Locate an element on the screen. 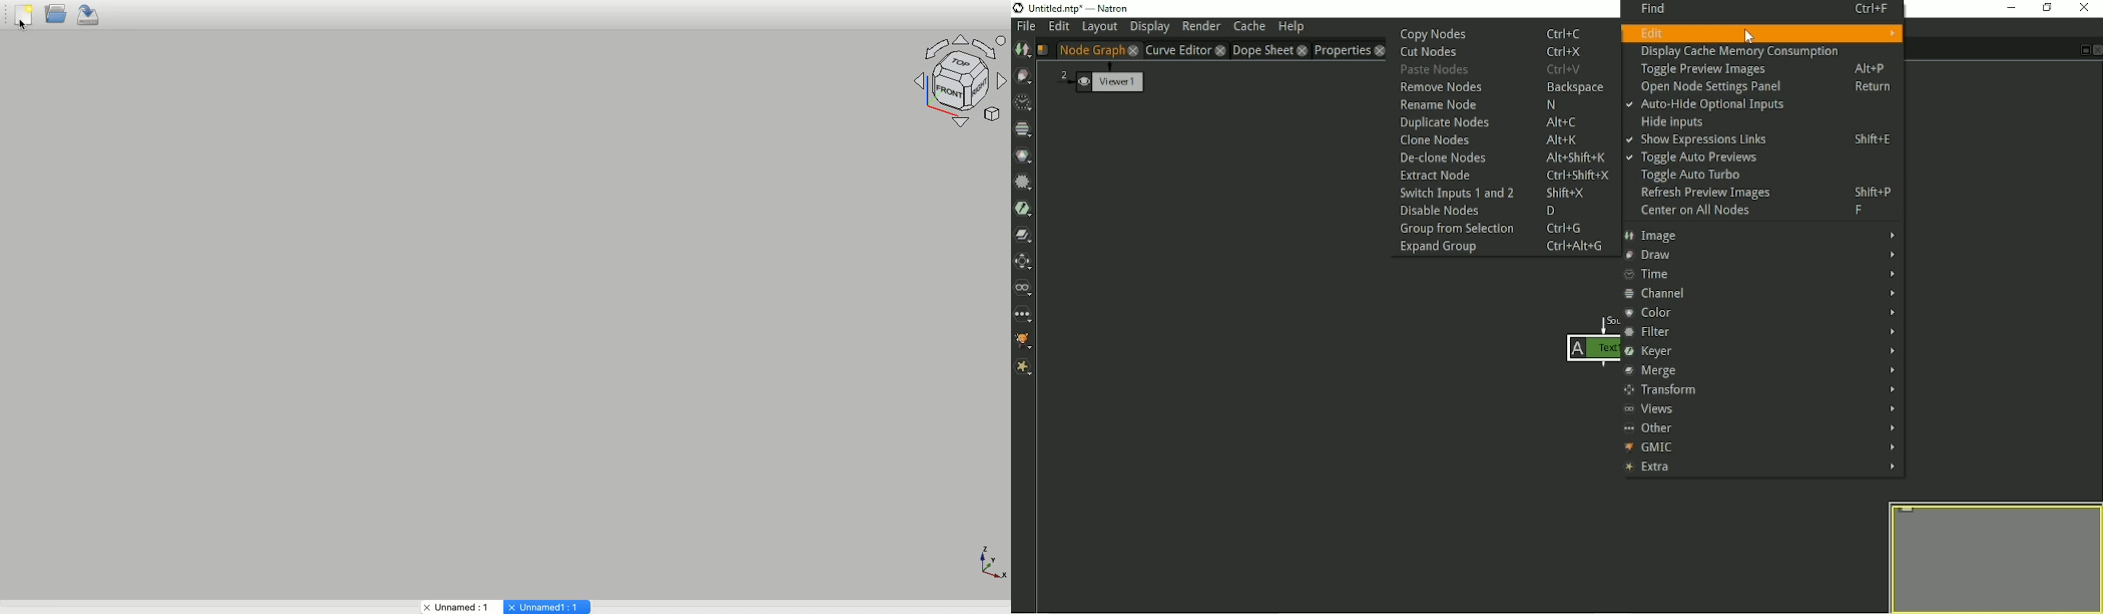 Image resolution: width=2128 pixels, height=616 pixels. Viewer1 is located at coordinates (1099, 79).